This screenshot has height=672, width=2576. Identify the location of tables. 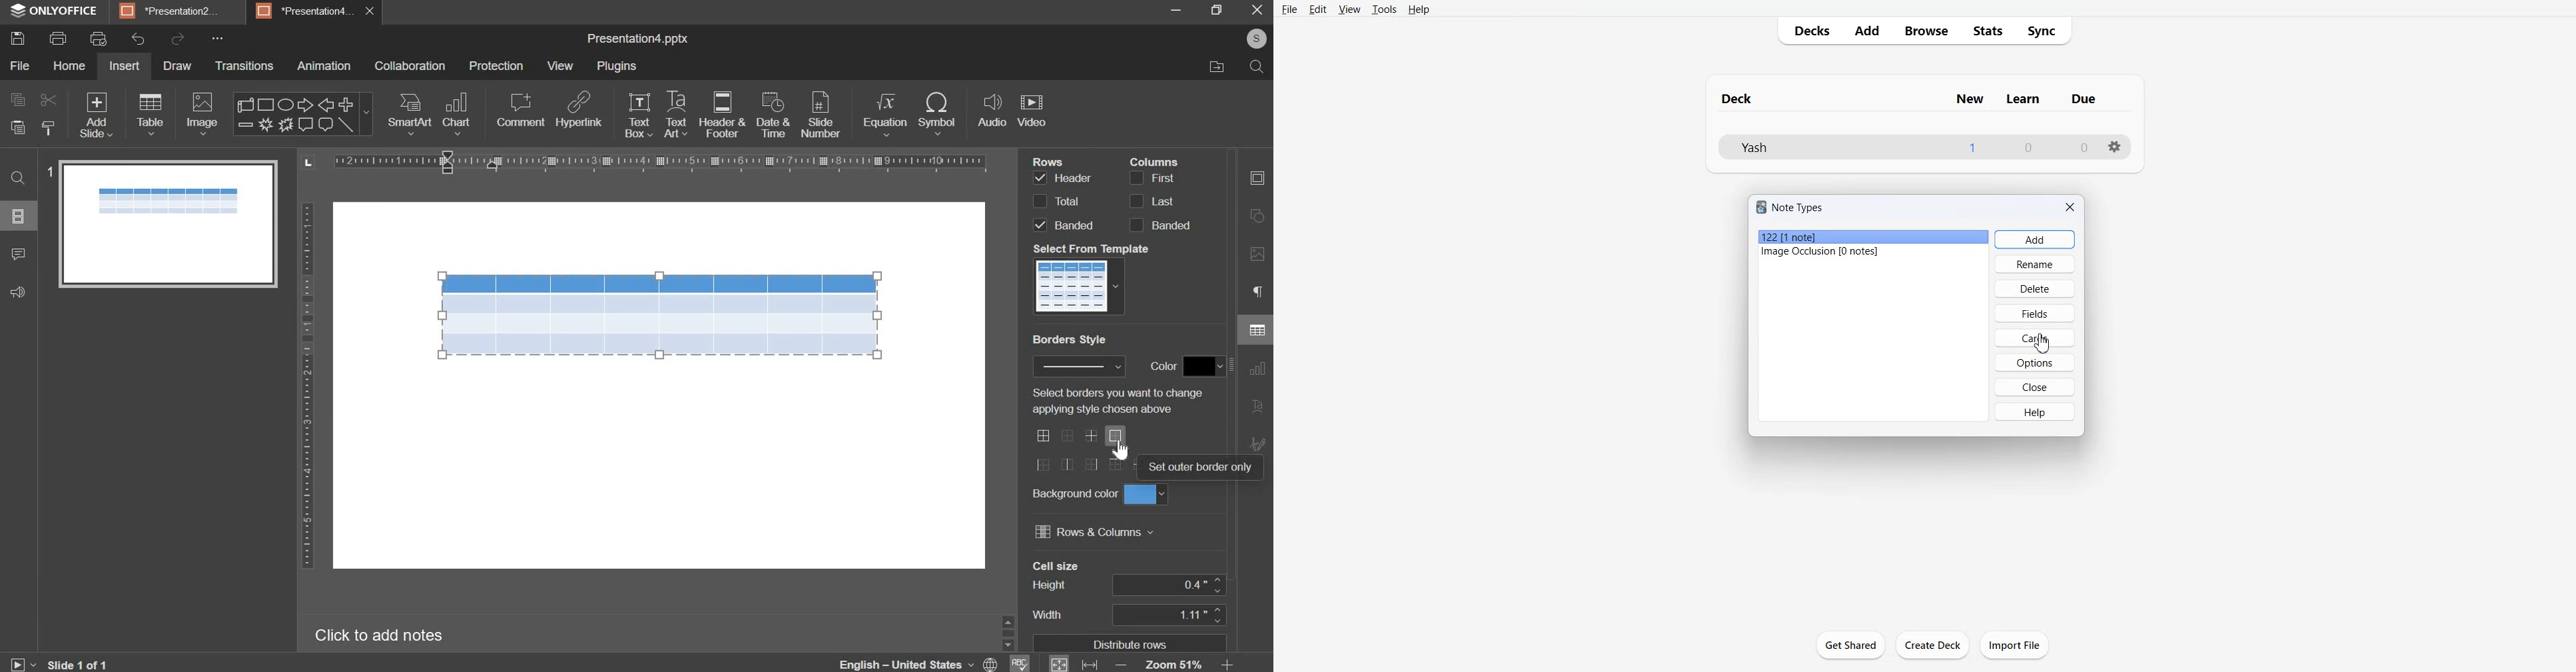
(151, 113).